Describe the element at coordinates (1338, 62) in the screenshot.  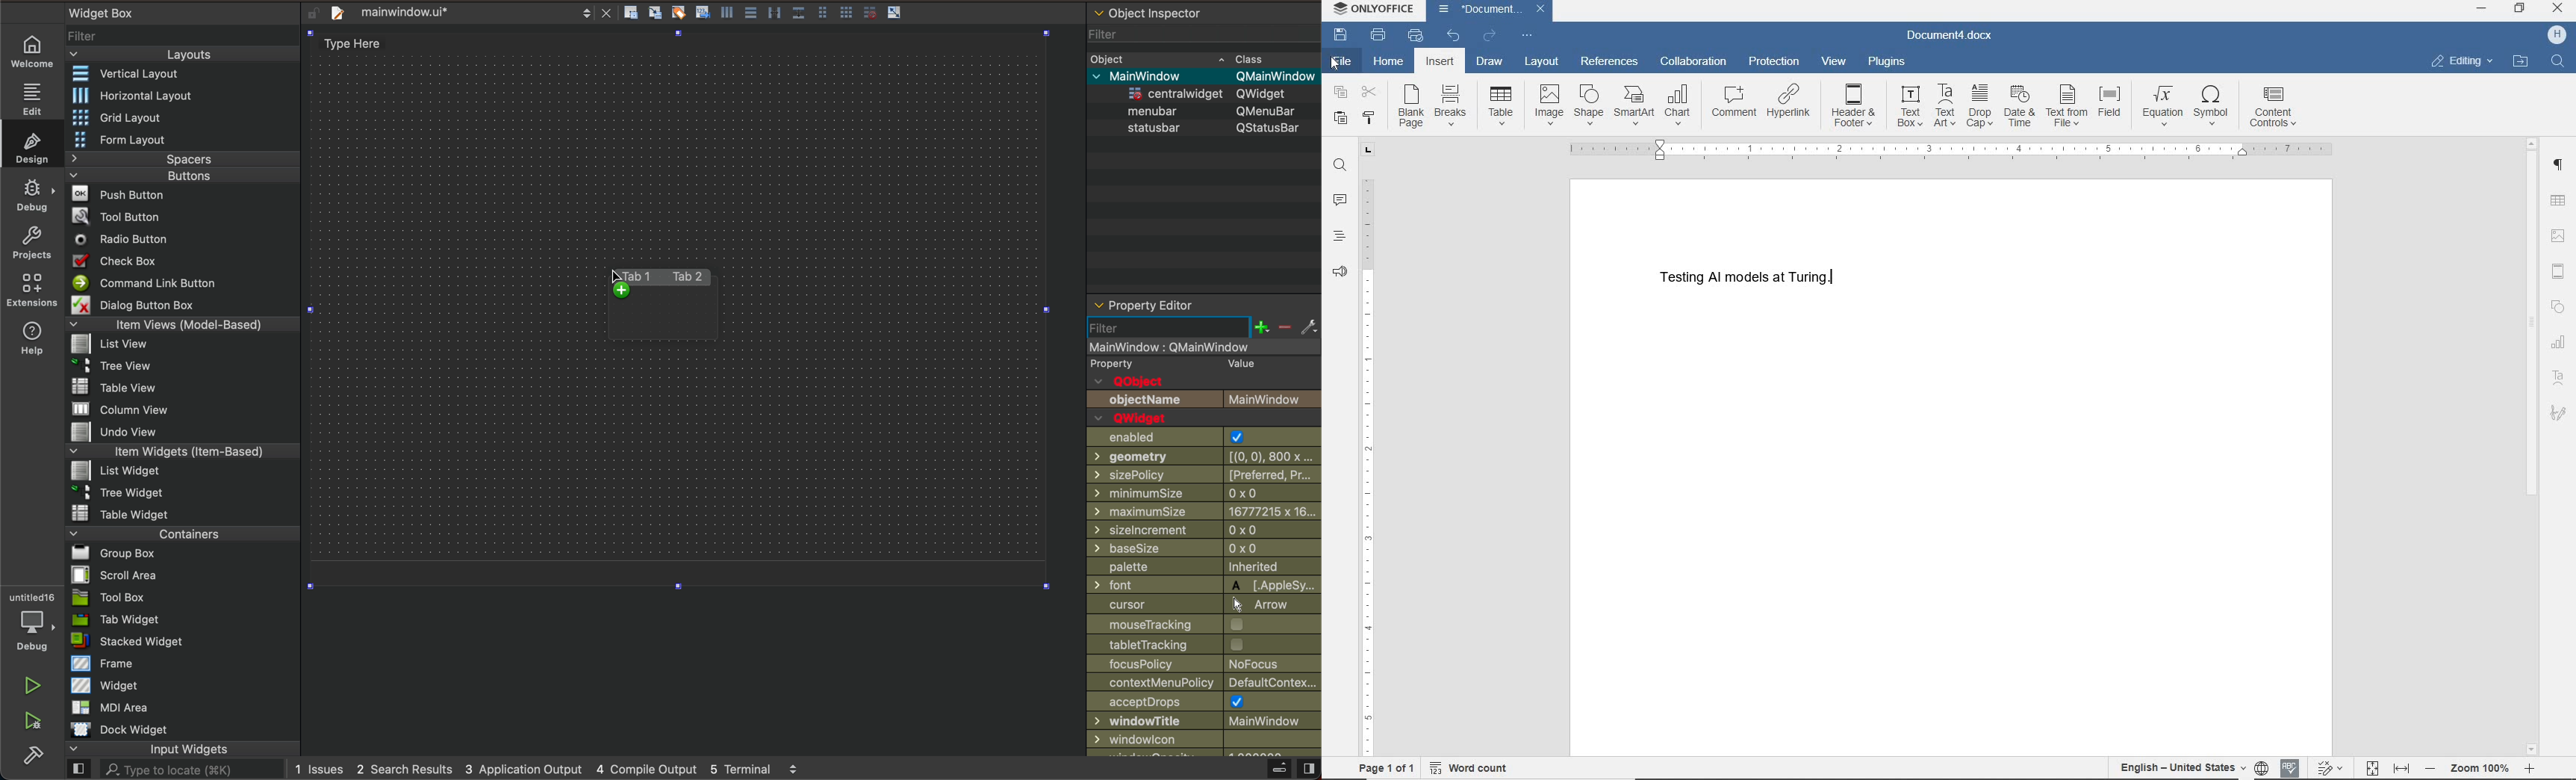
I see `file` at that location.